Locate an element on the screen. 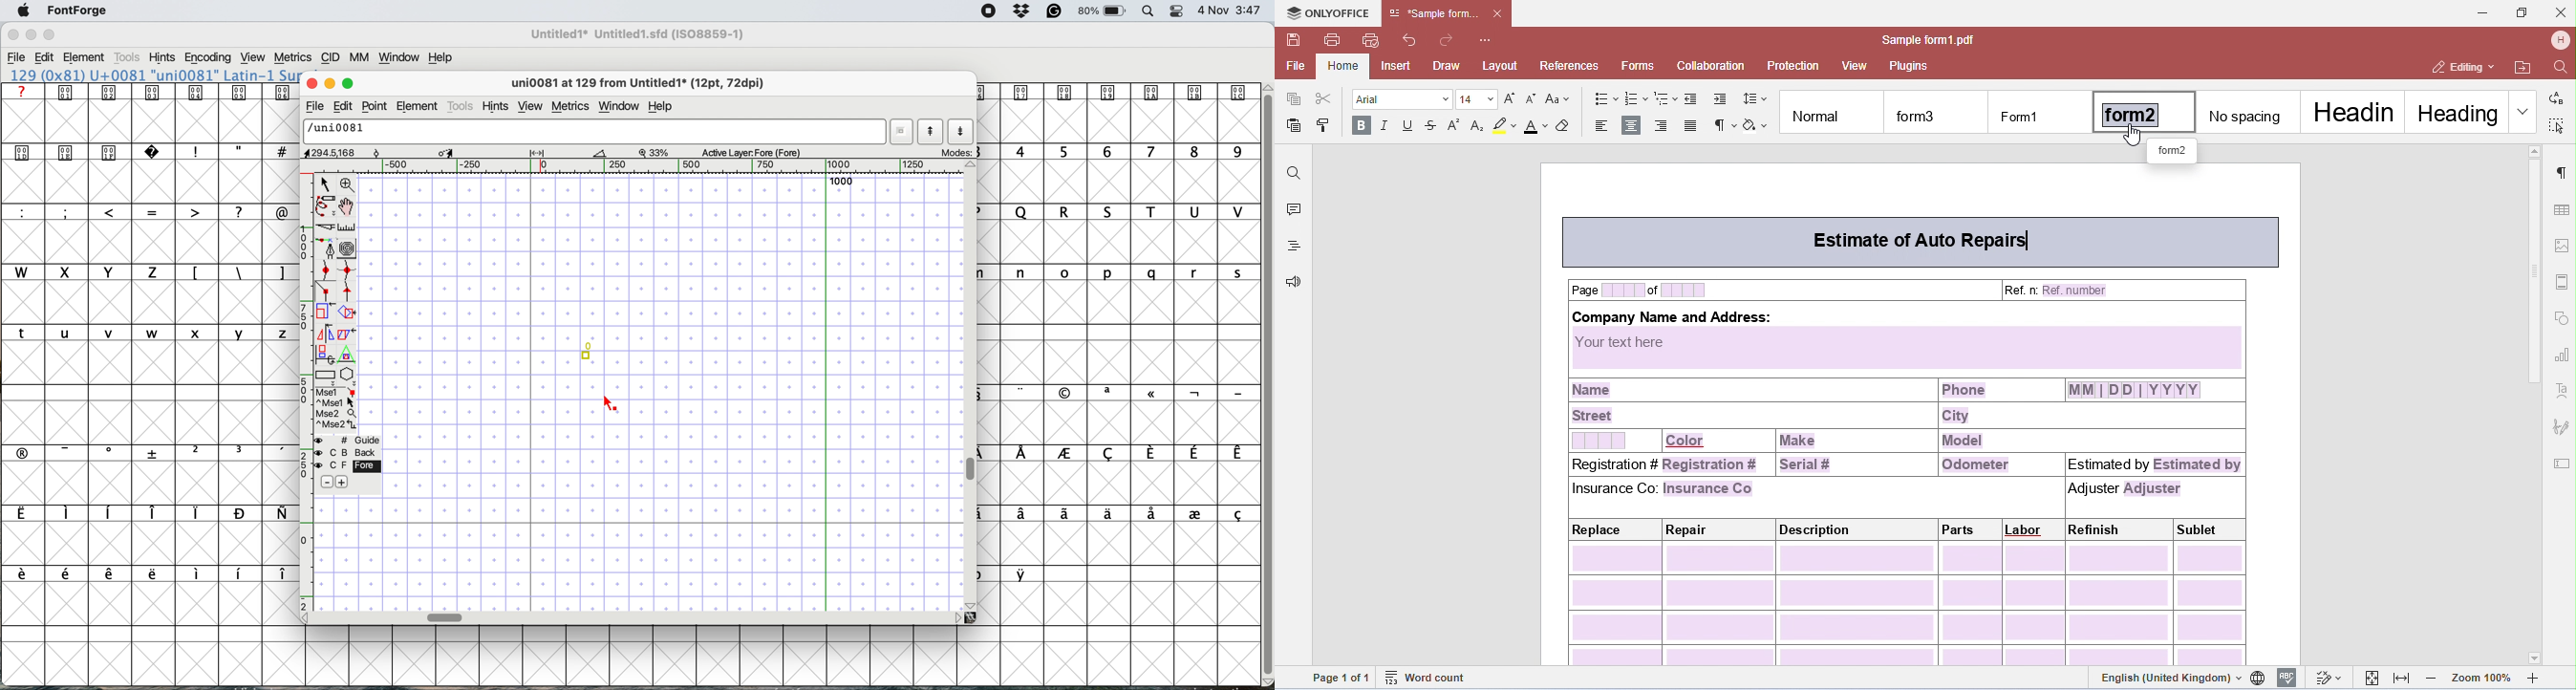  add a curve point horizontal or vertical is located at coordinates (347, 272).